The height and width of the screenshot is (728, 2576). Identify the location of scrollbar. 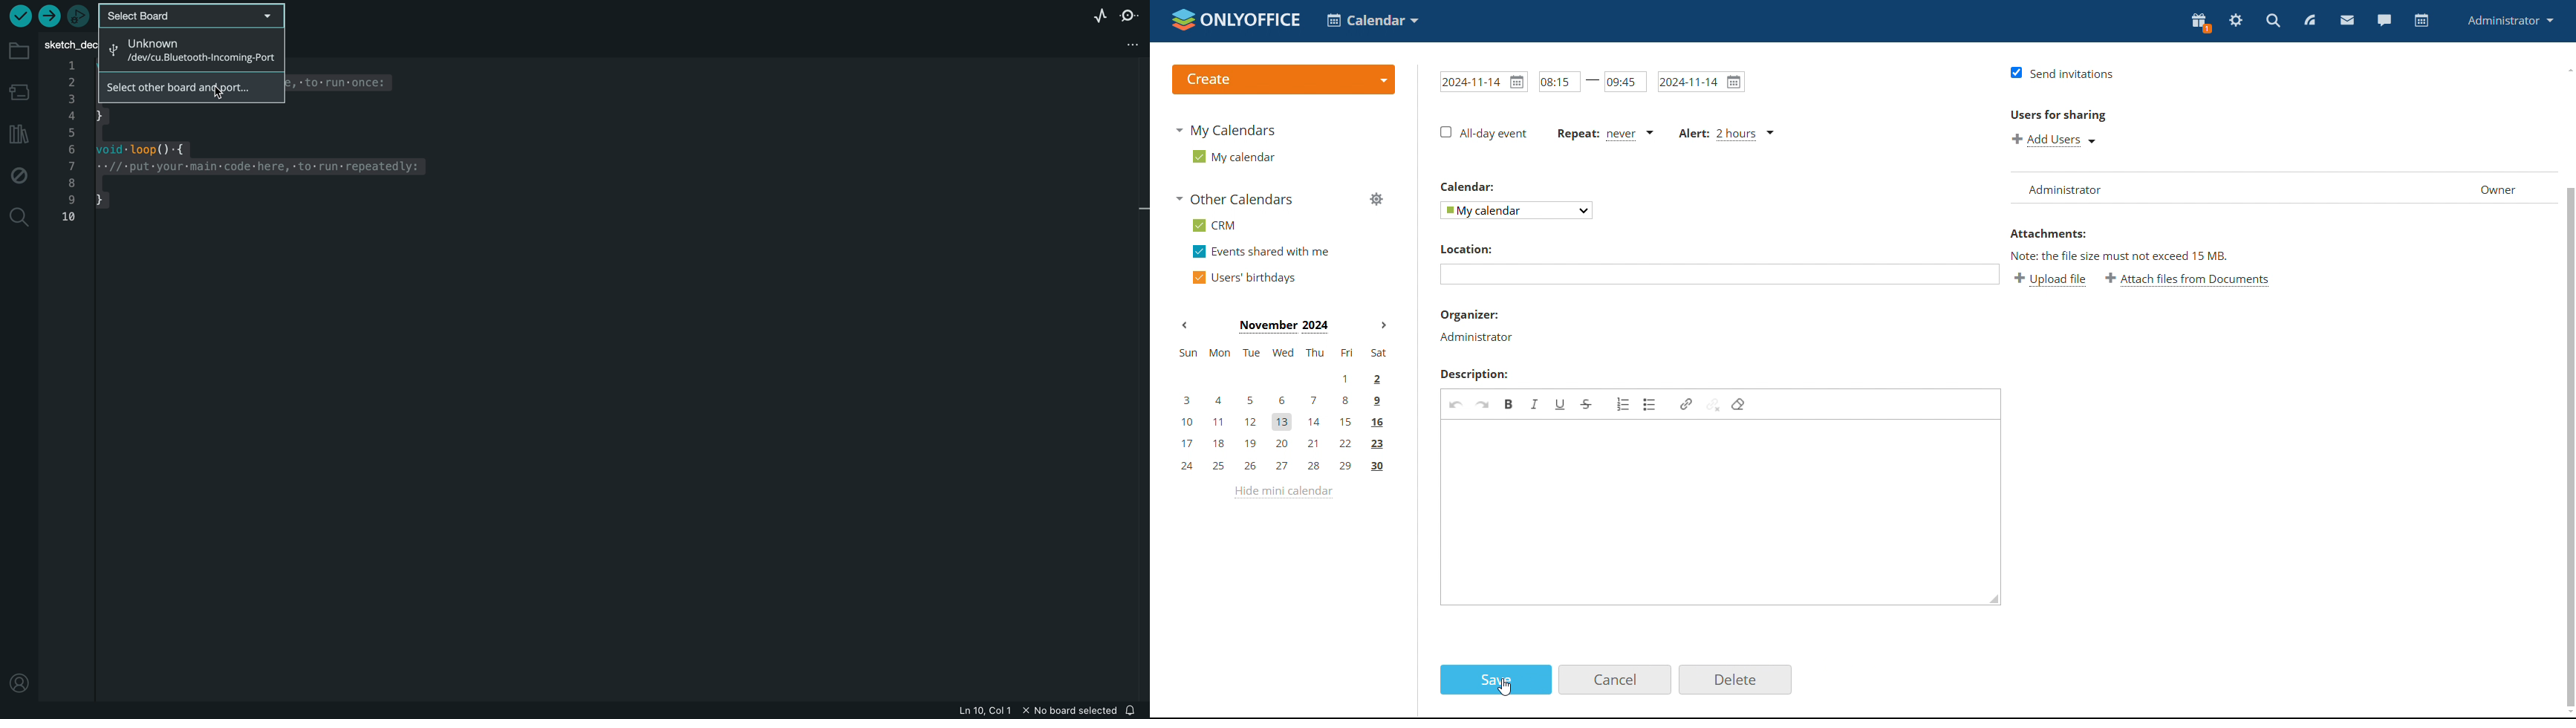
(2567, 445).